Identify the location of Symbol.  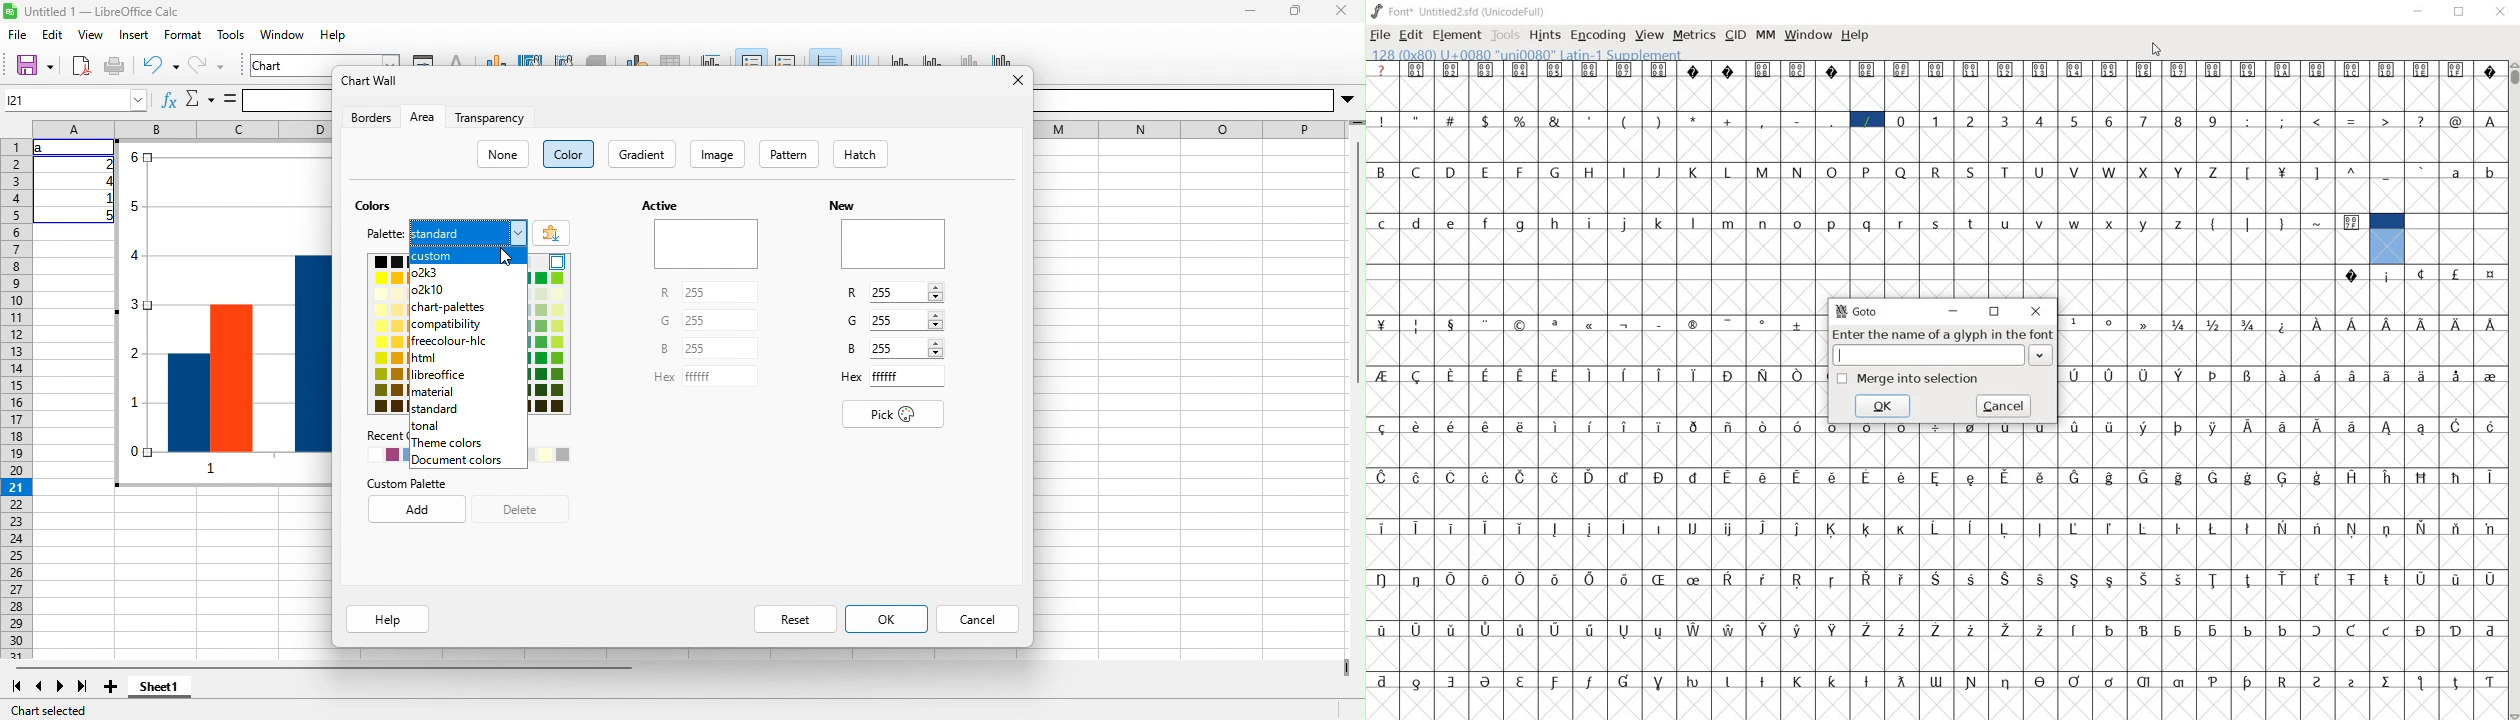
(2422, 629).